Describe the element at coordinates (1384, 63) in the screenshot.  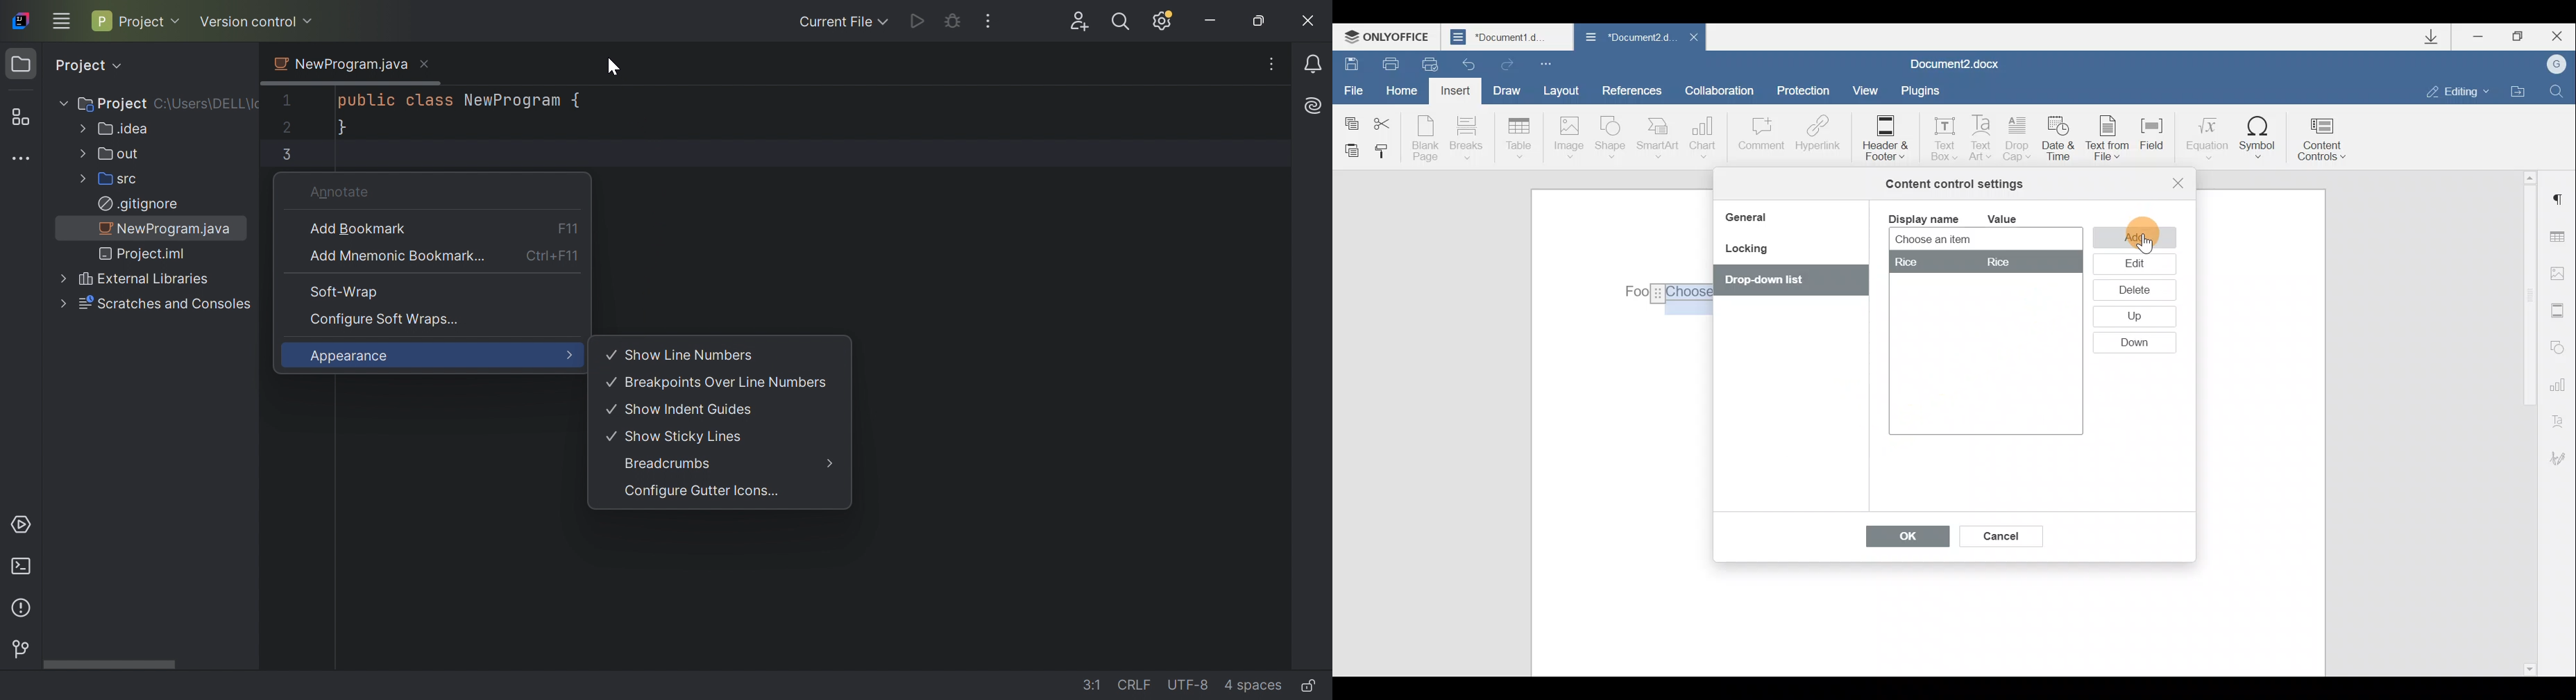
I see `Print file` at that location.